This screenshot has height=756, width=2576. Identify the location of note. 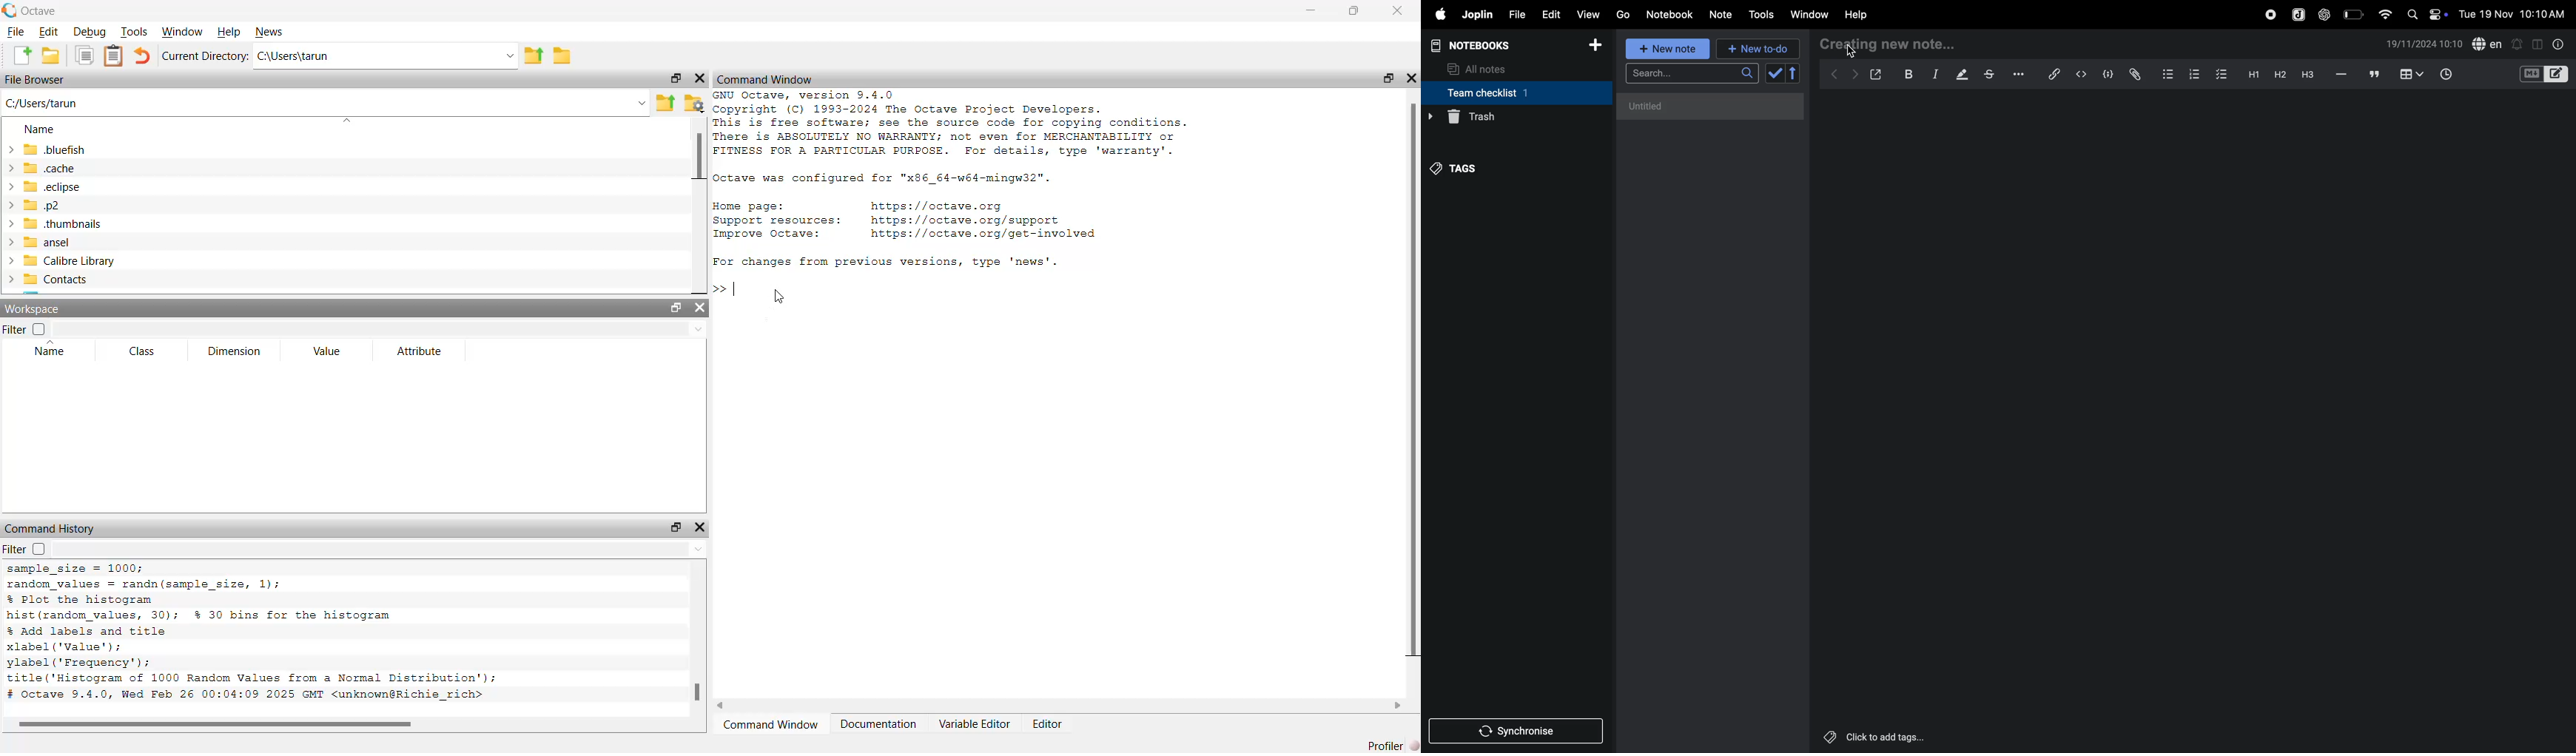
(1725, 13).